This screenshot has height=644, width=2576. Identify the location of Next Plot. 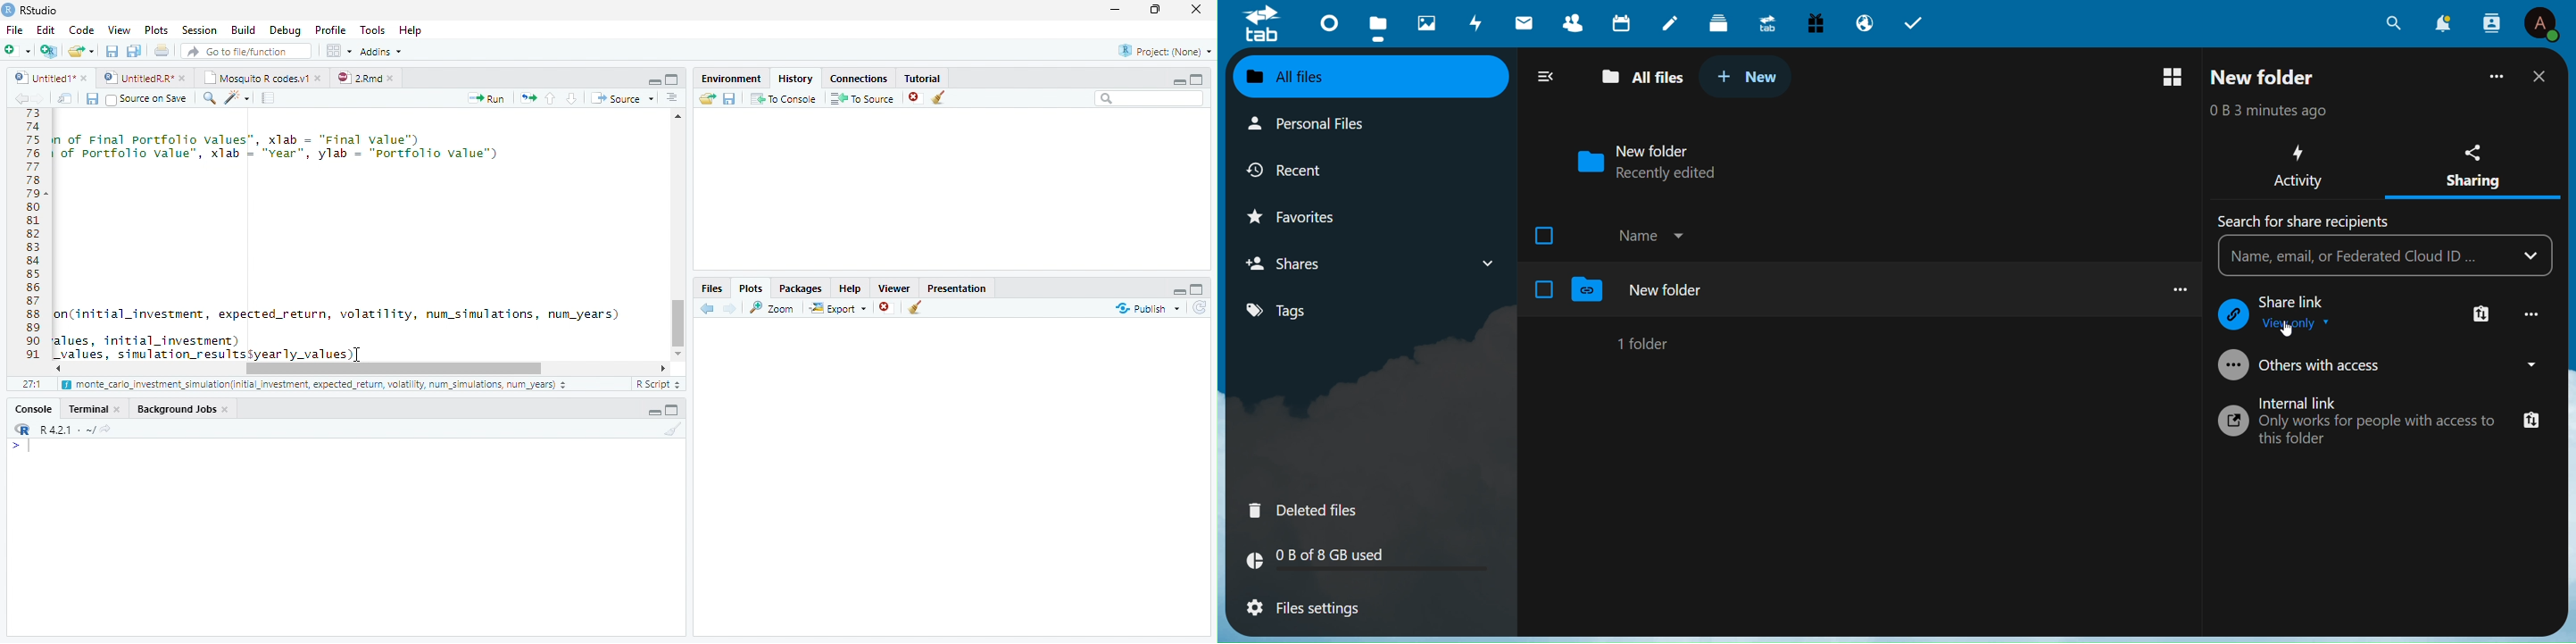
(730, 308).